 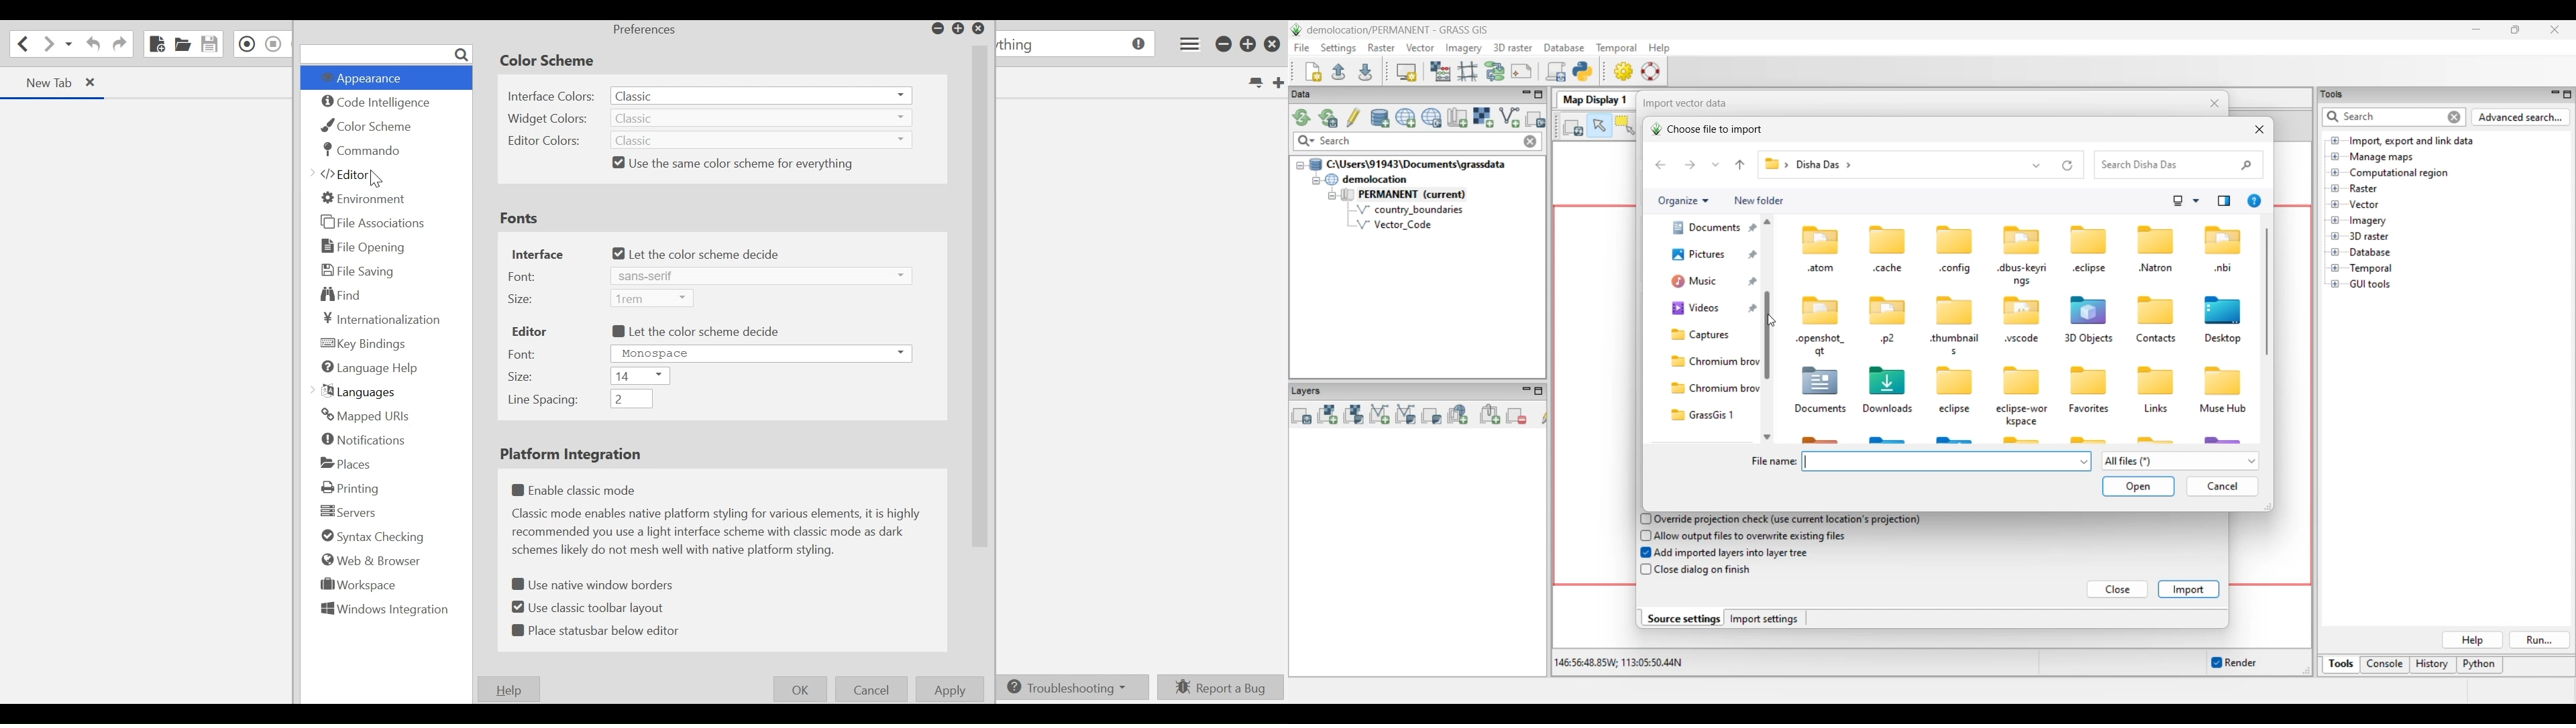 I want to click on Cursor, so click(x=376, y=178).